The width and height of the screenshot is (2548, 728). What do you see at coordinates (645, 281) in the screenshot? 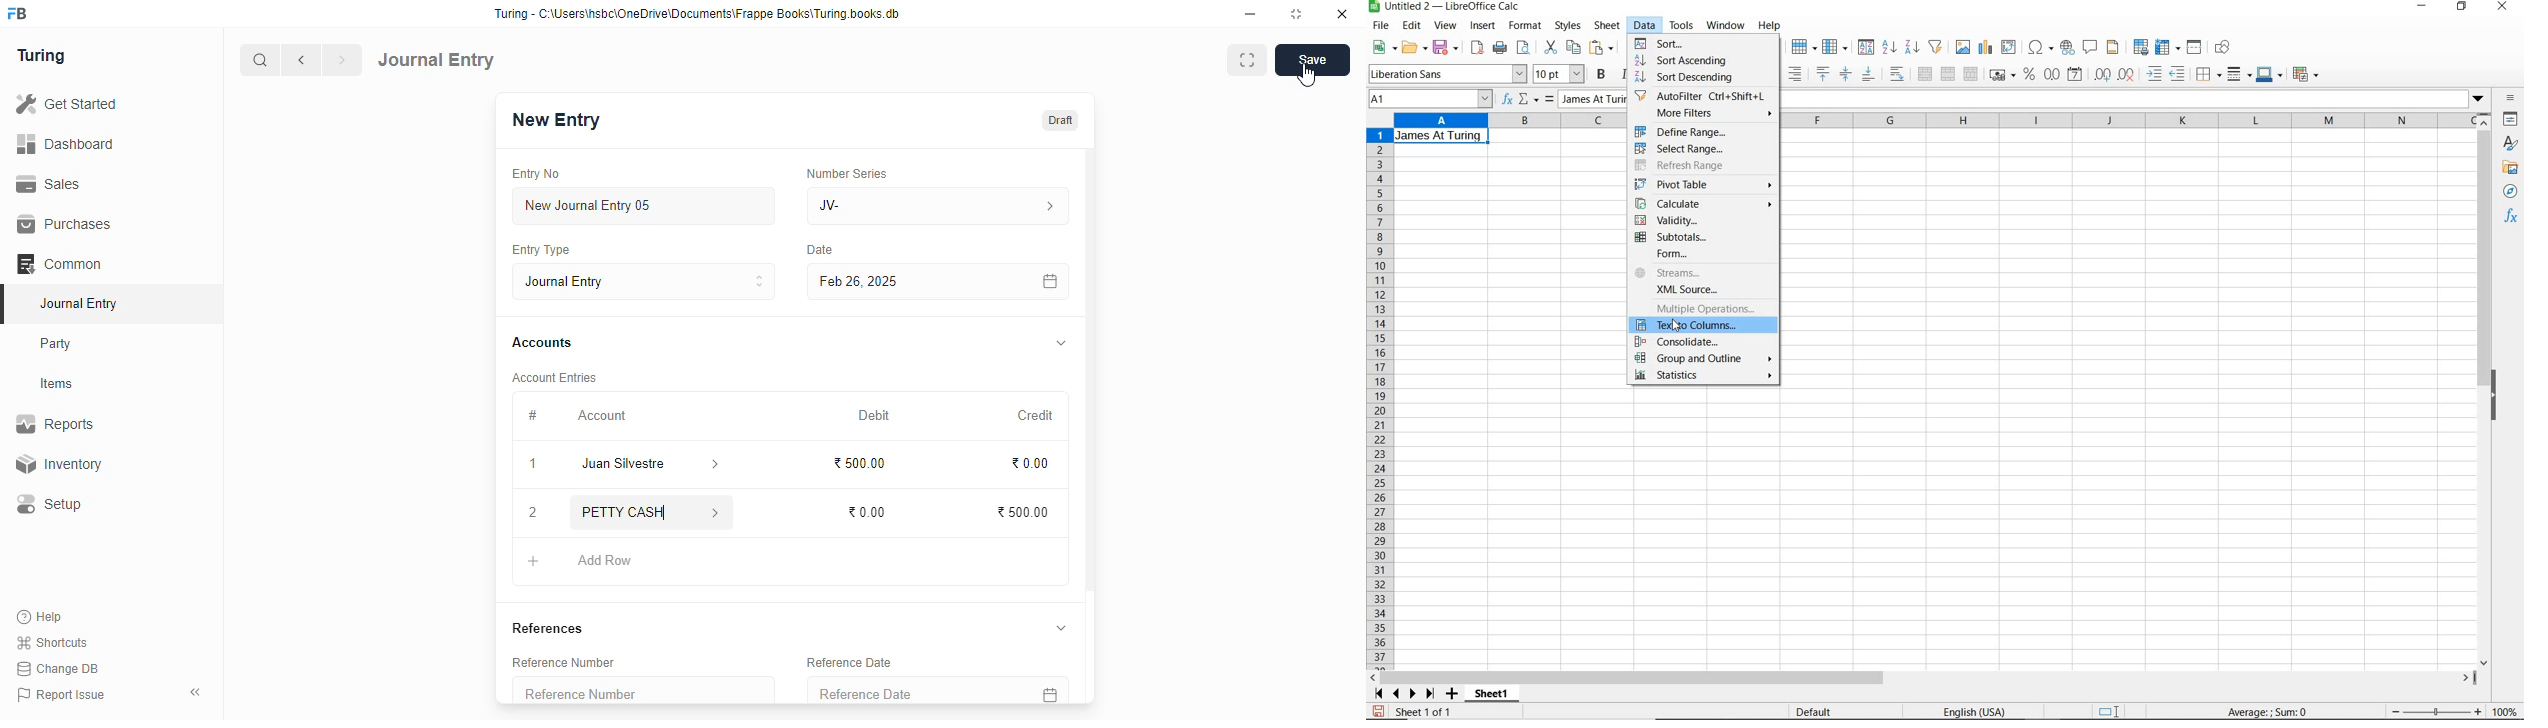
I see `journal entry` at bounding box center [645, 281].